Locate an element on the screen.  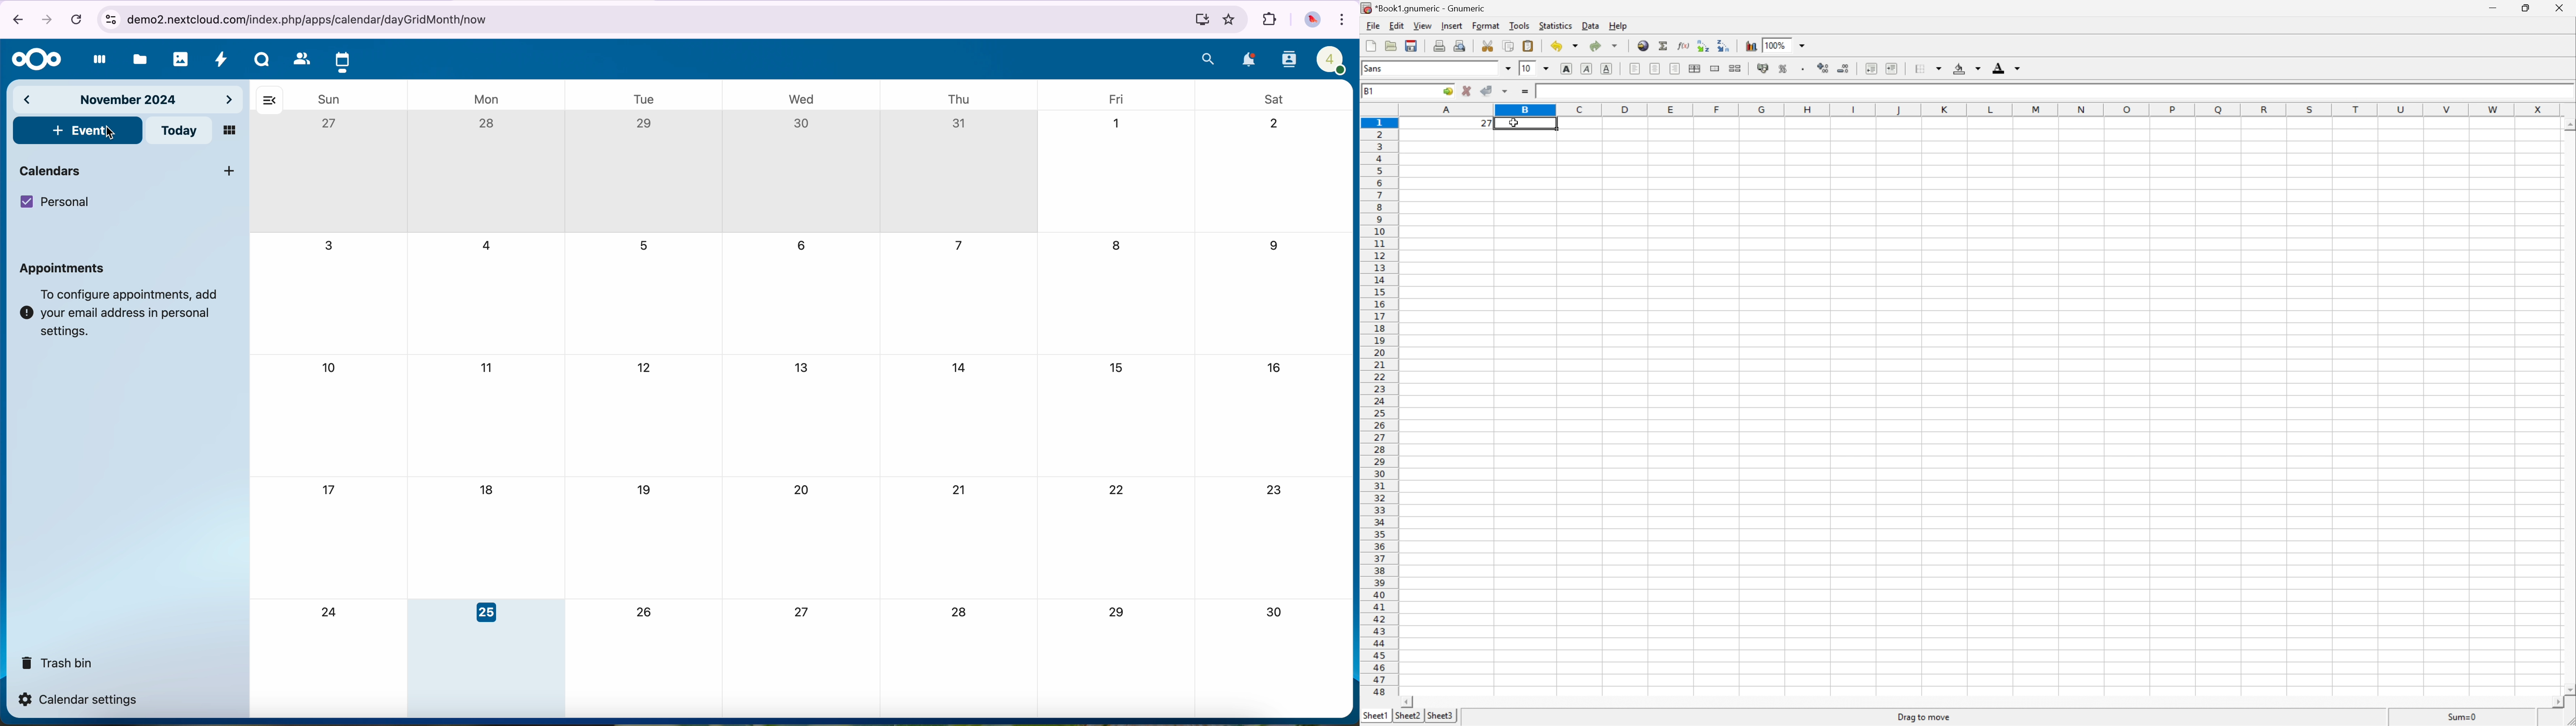
Cancel changes is located at coordinates (1468, 90).